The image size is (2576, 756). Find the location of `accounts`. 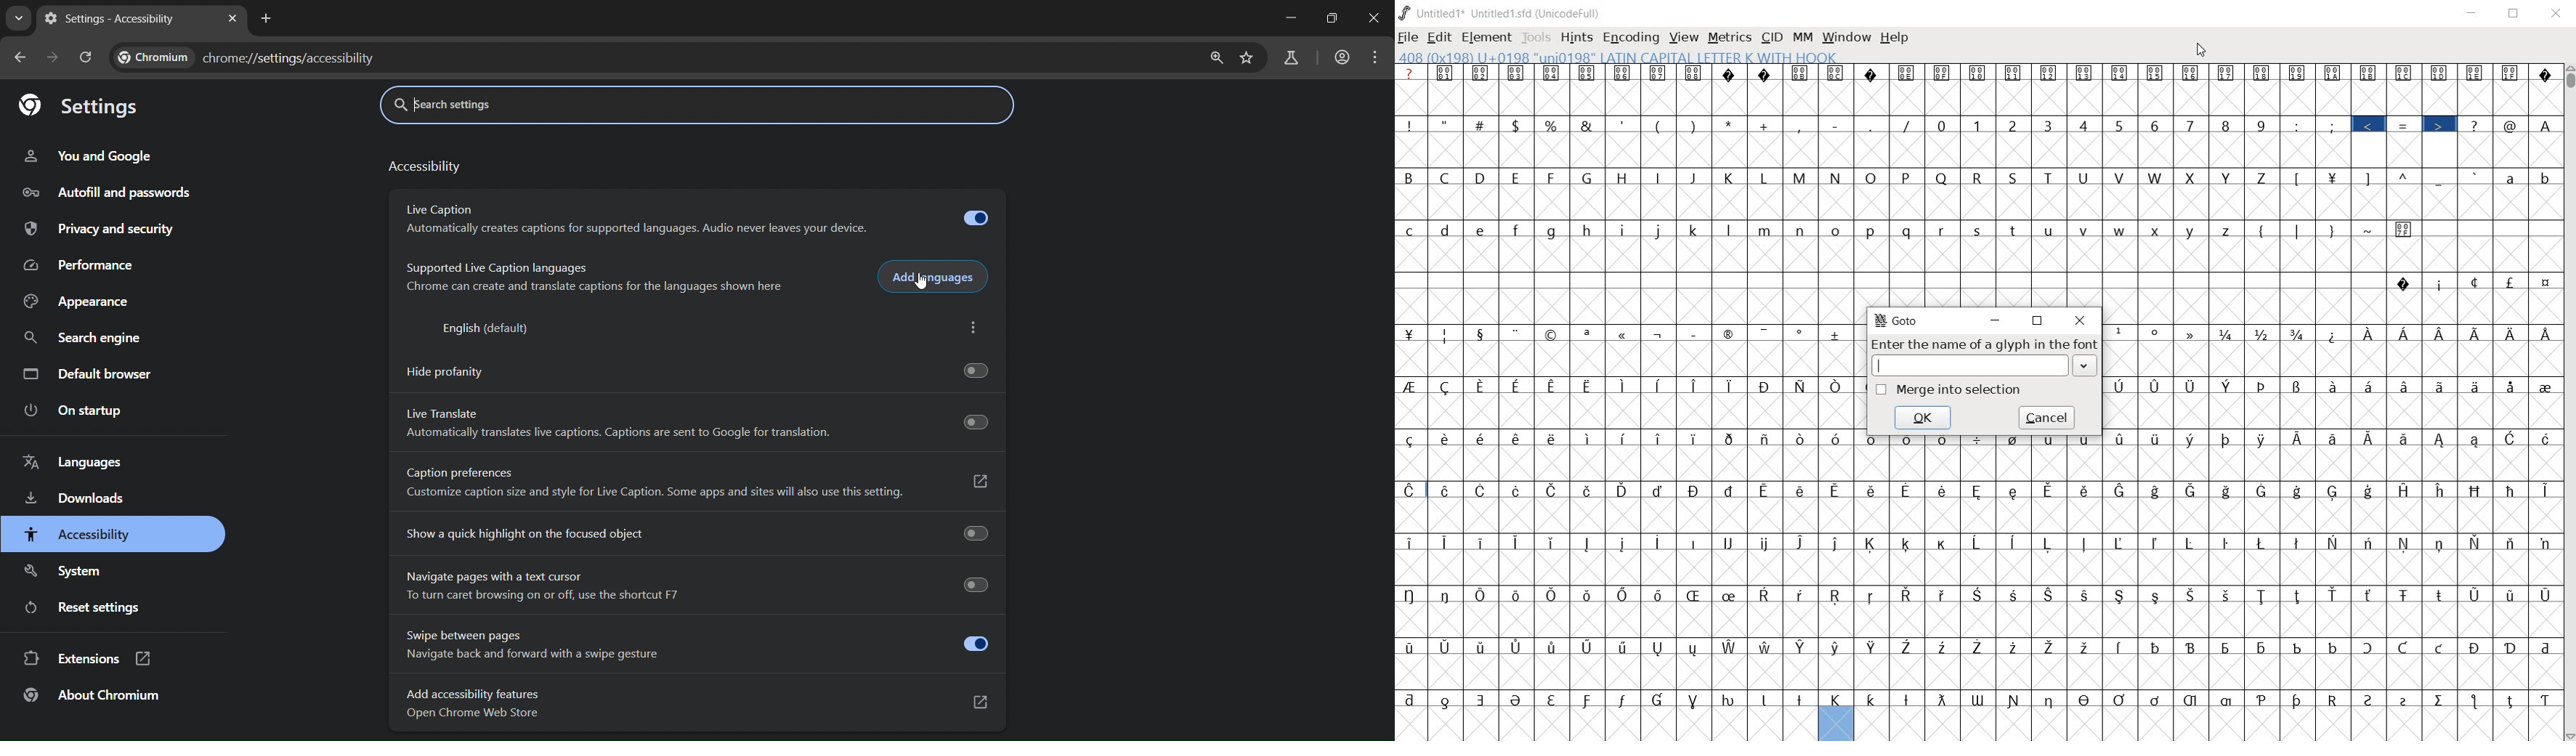

accounts is located at coordinates (1342, 57).